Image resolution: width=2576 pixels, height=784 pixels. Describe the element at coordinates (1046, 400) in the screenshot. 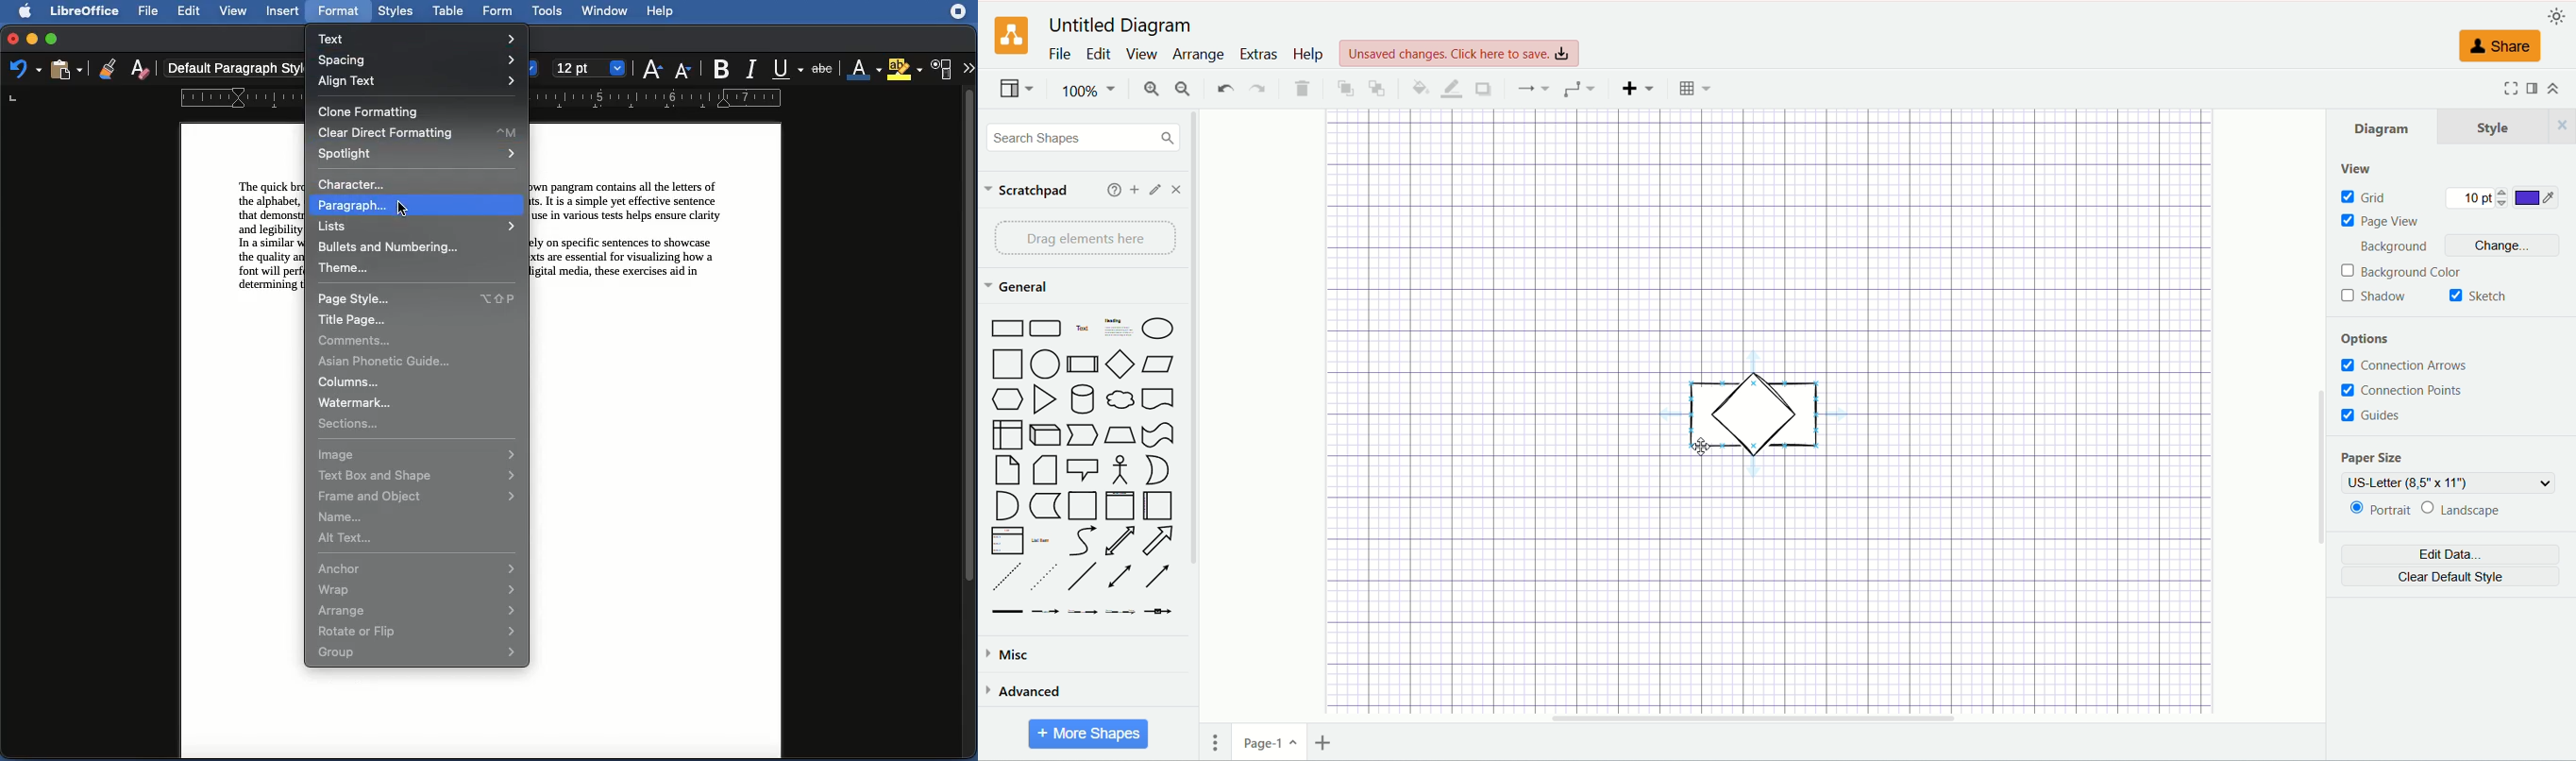

I see `Triangle` at that location.